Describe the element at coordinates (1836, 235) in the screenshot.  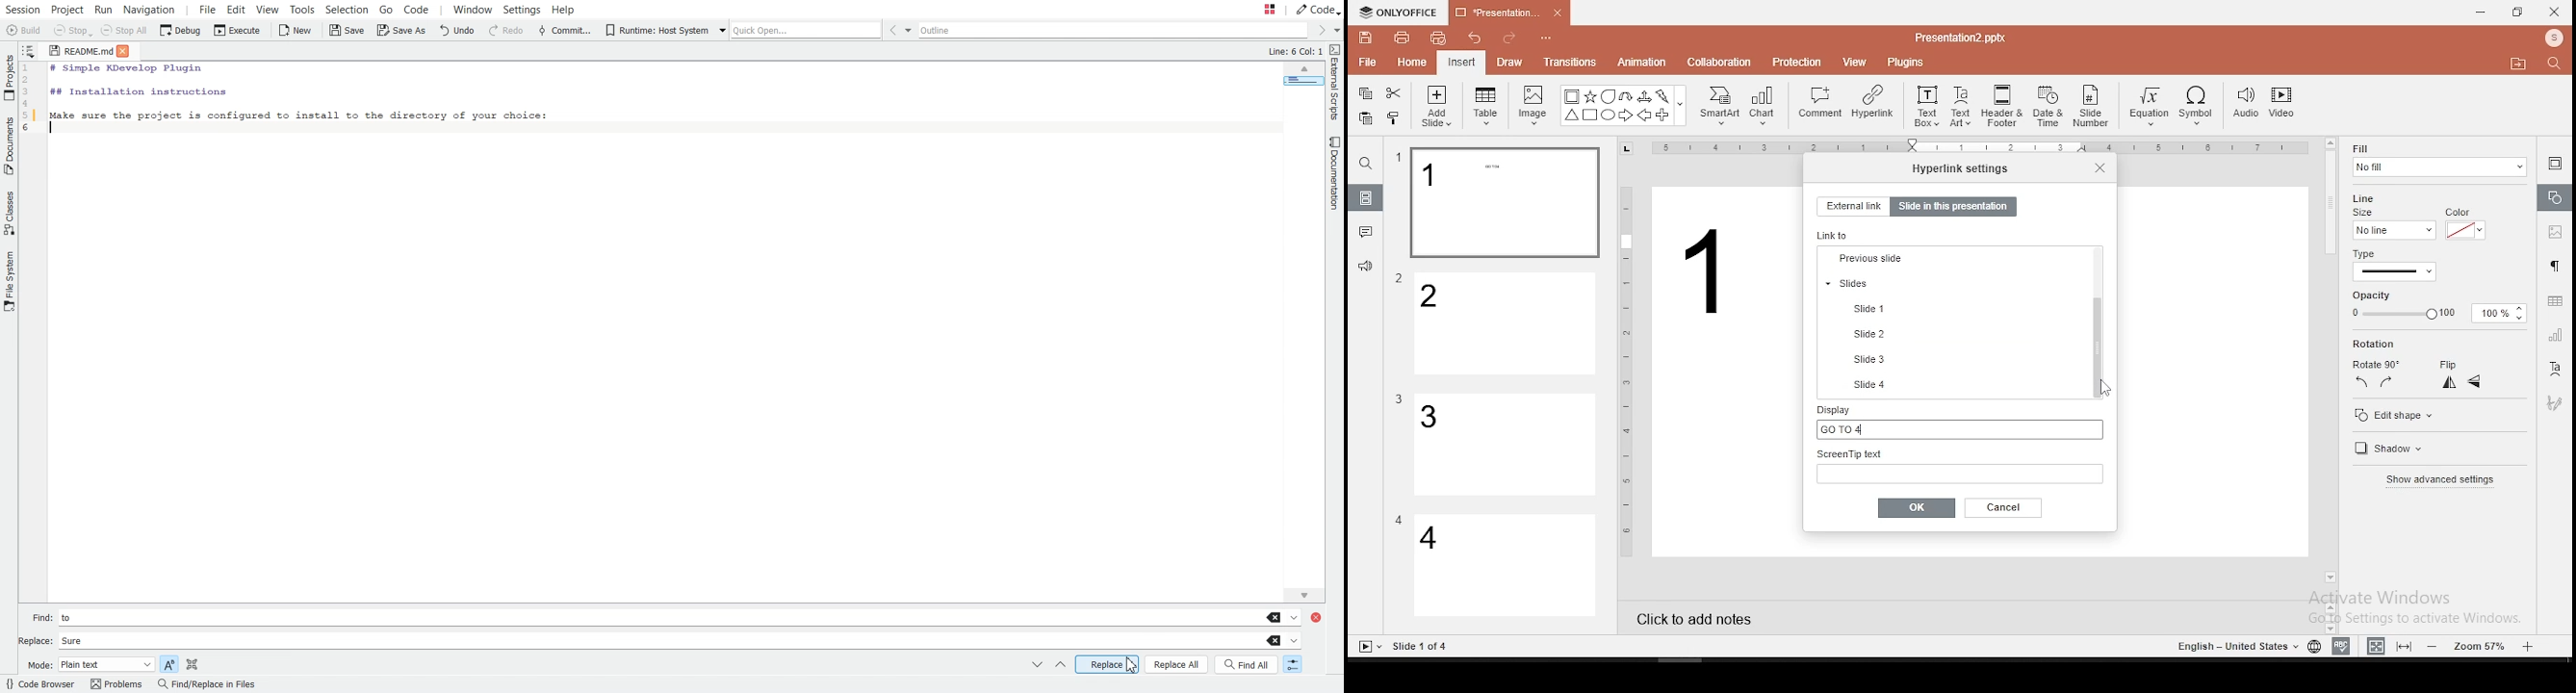
I see `link to` at that location.